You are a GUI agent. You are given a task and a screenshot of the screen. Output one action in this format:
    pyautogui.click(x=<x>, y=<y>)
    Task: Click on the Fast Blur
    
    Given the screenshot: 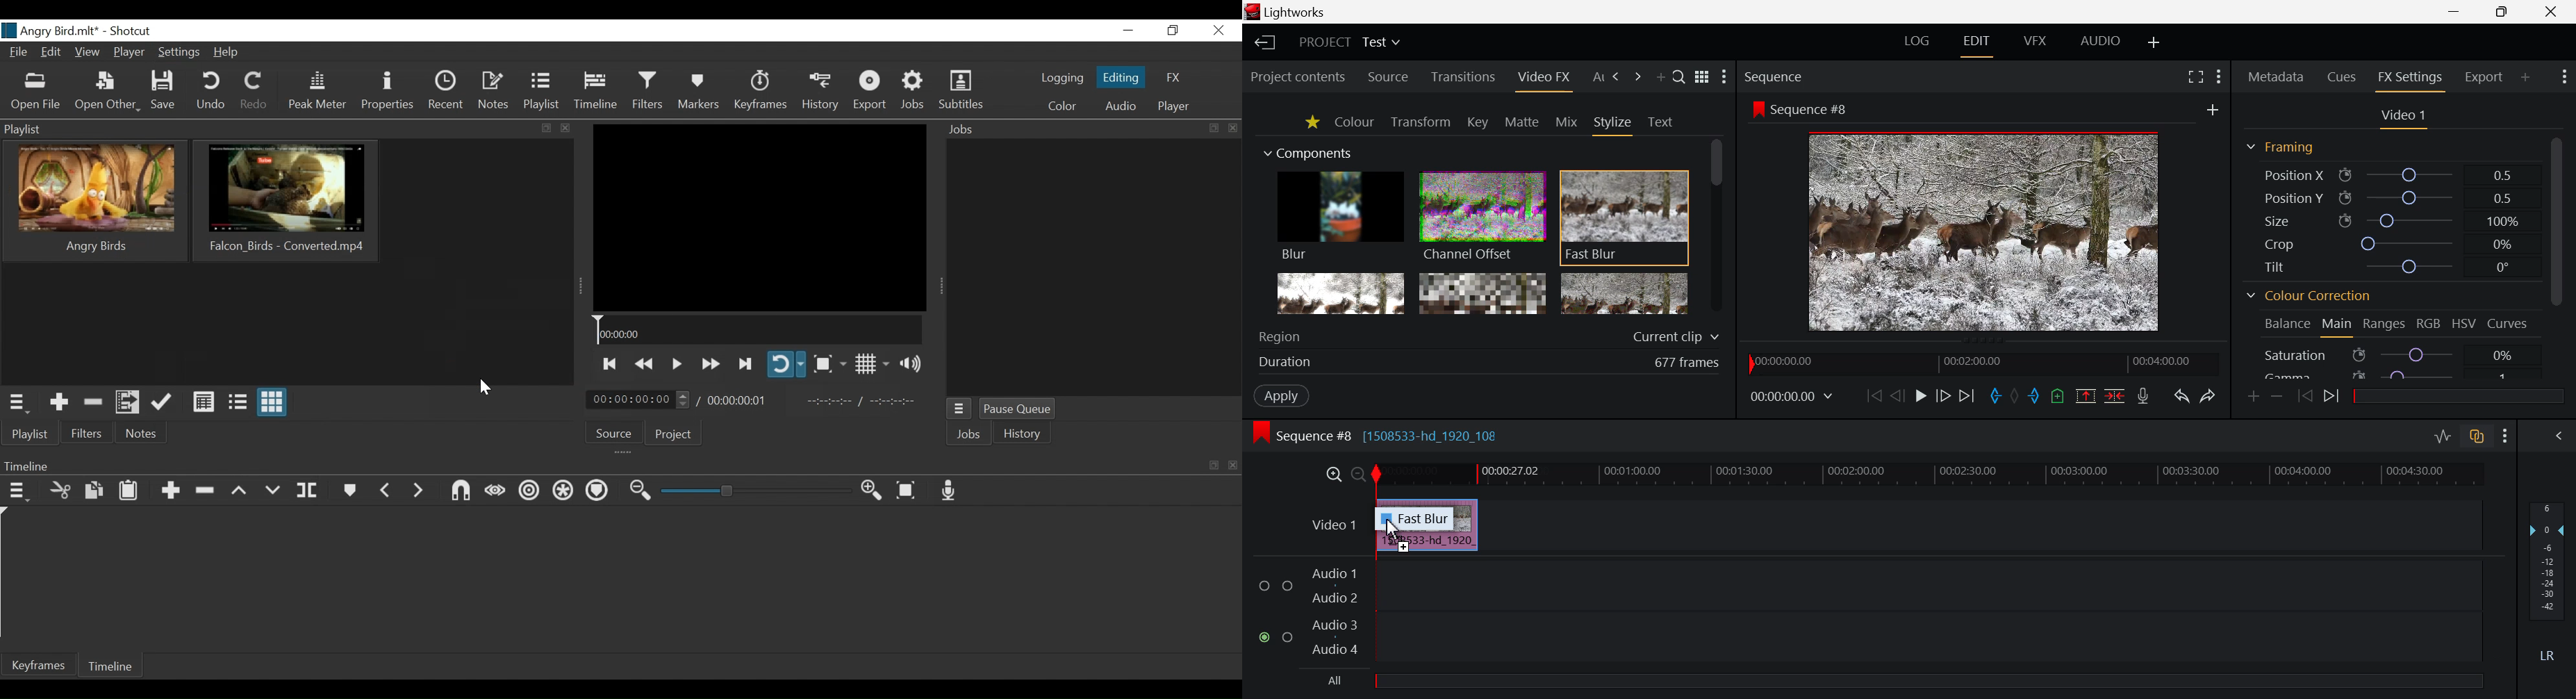 What is the action you would take?
    pyautogui.click(x=1624, y=214)
    